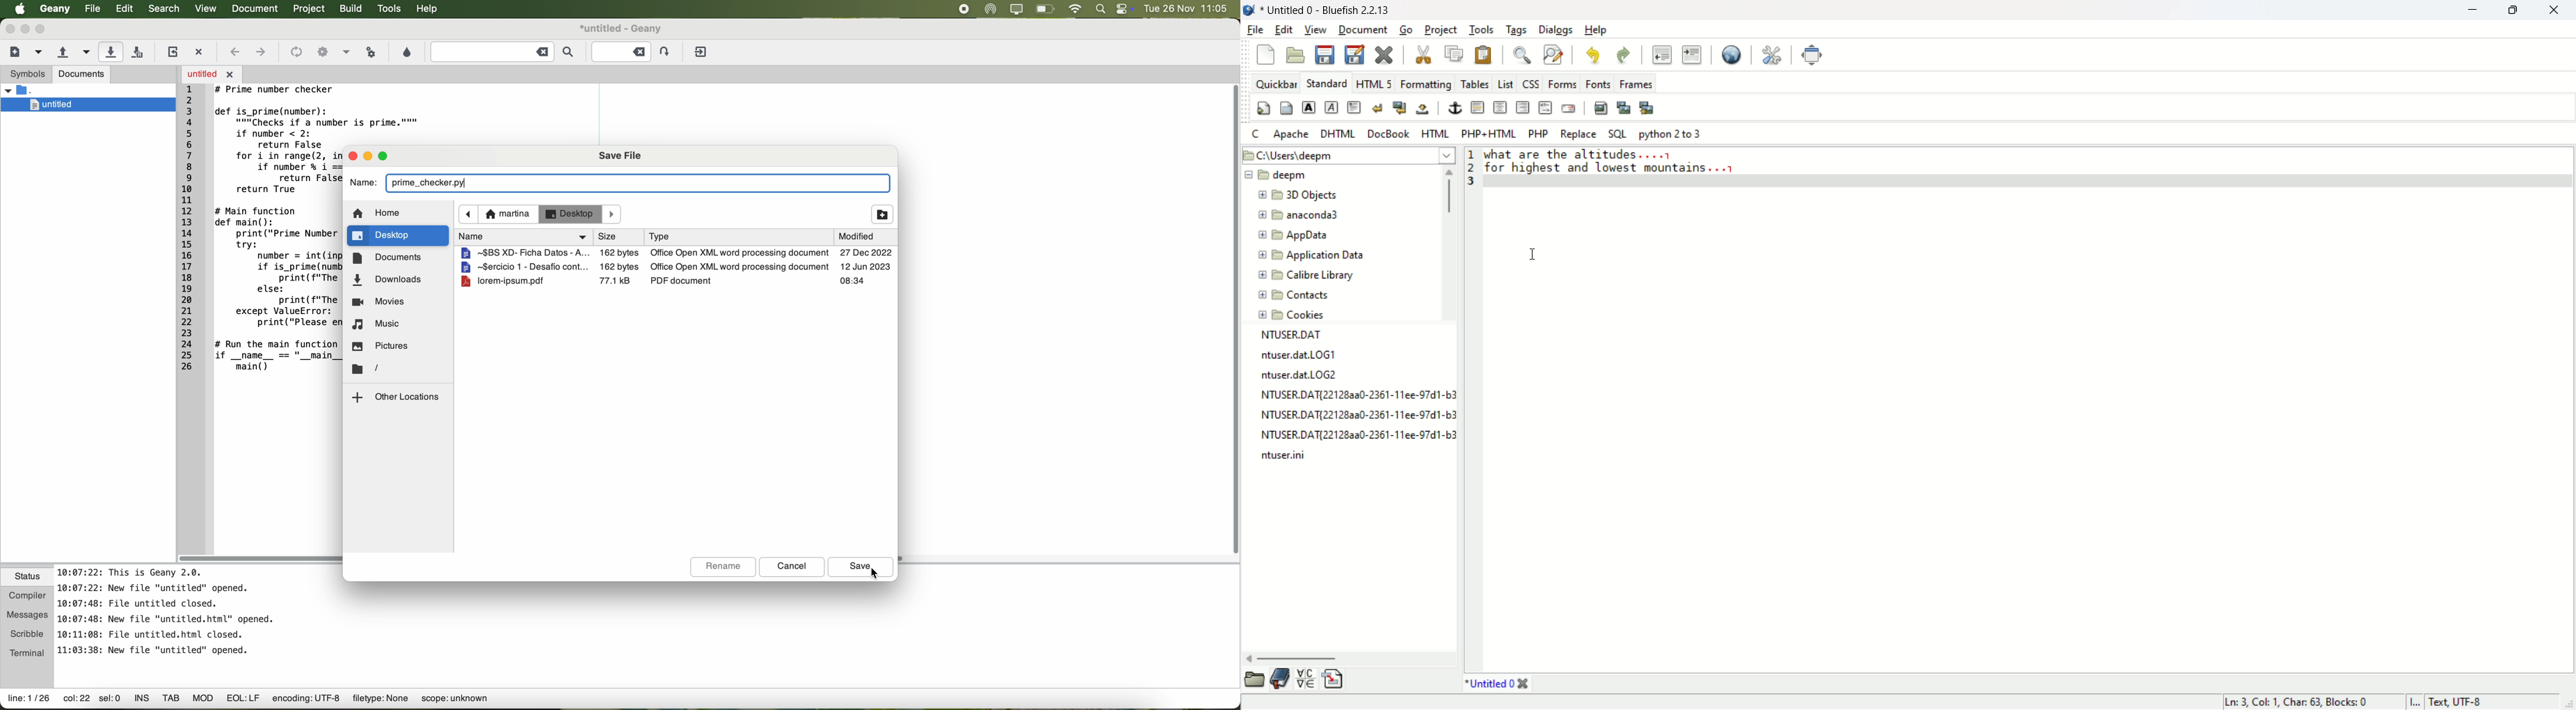  Describe the element at coordinates (1622, 106) in the screenshot. I see `insert thumbnail` at that location.